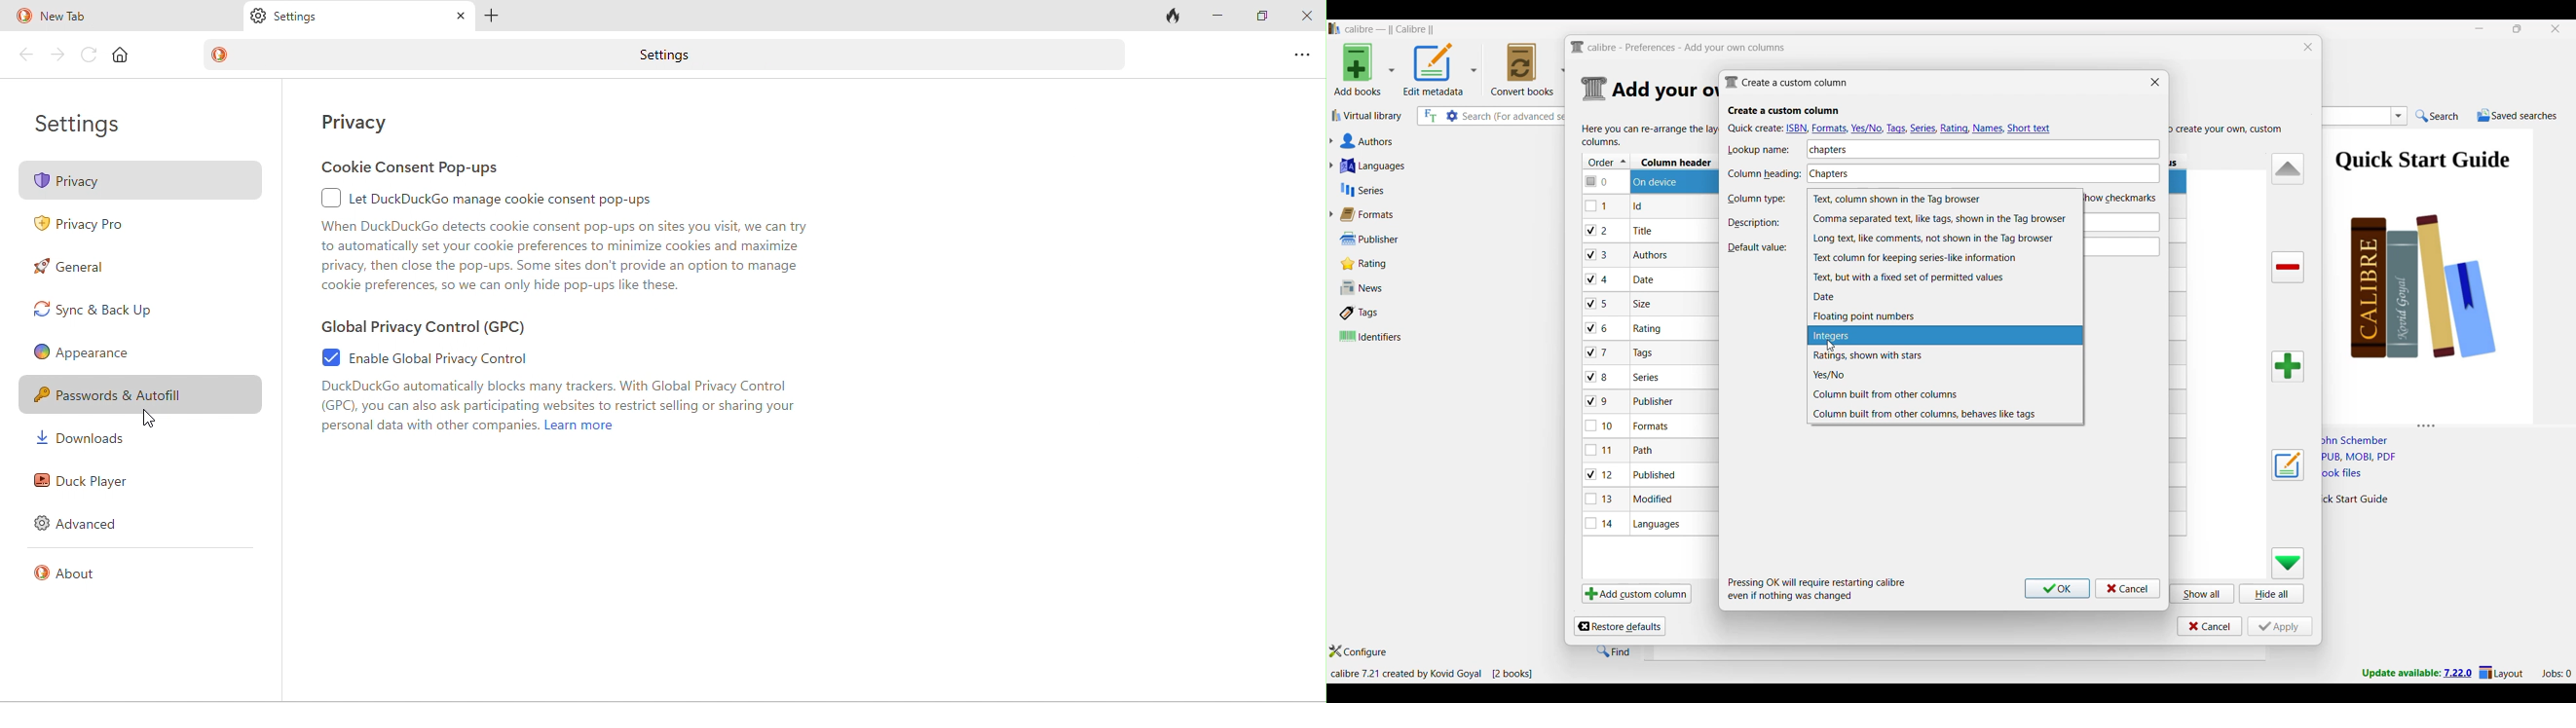  What do you see at coordinates (1764, 174) in the screenshot?
I see `Indicates Column heading text box` at bounding box center [1764, 174].